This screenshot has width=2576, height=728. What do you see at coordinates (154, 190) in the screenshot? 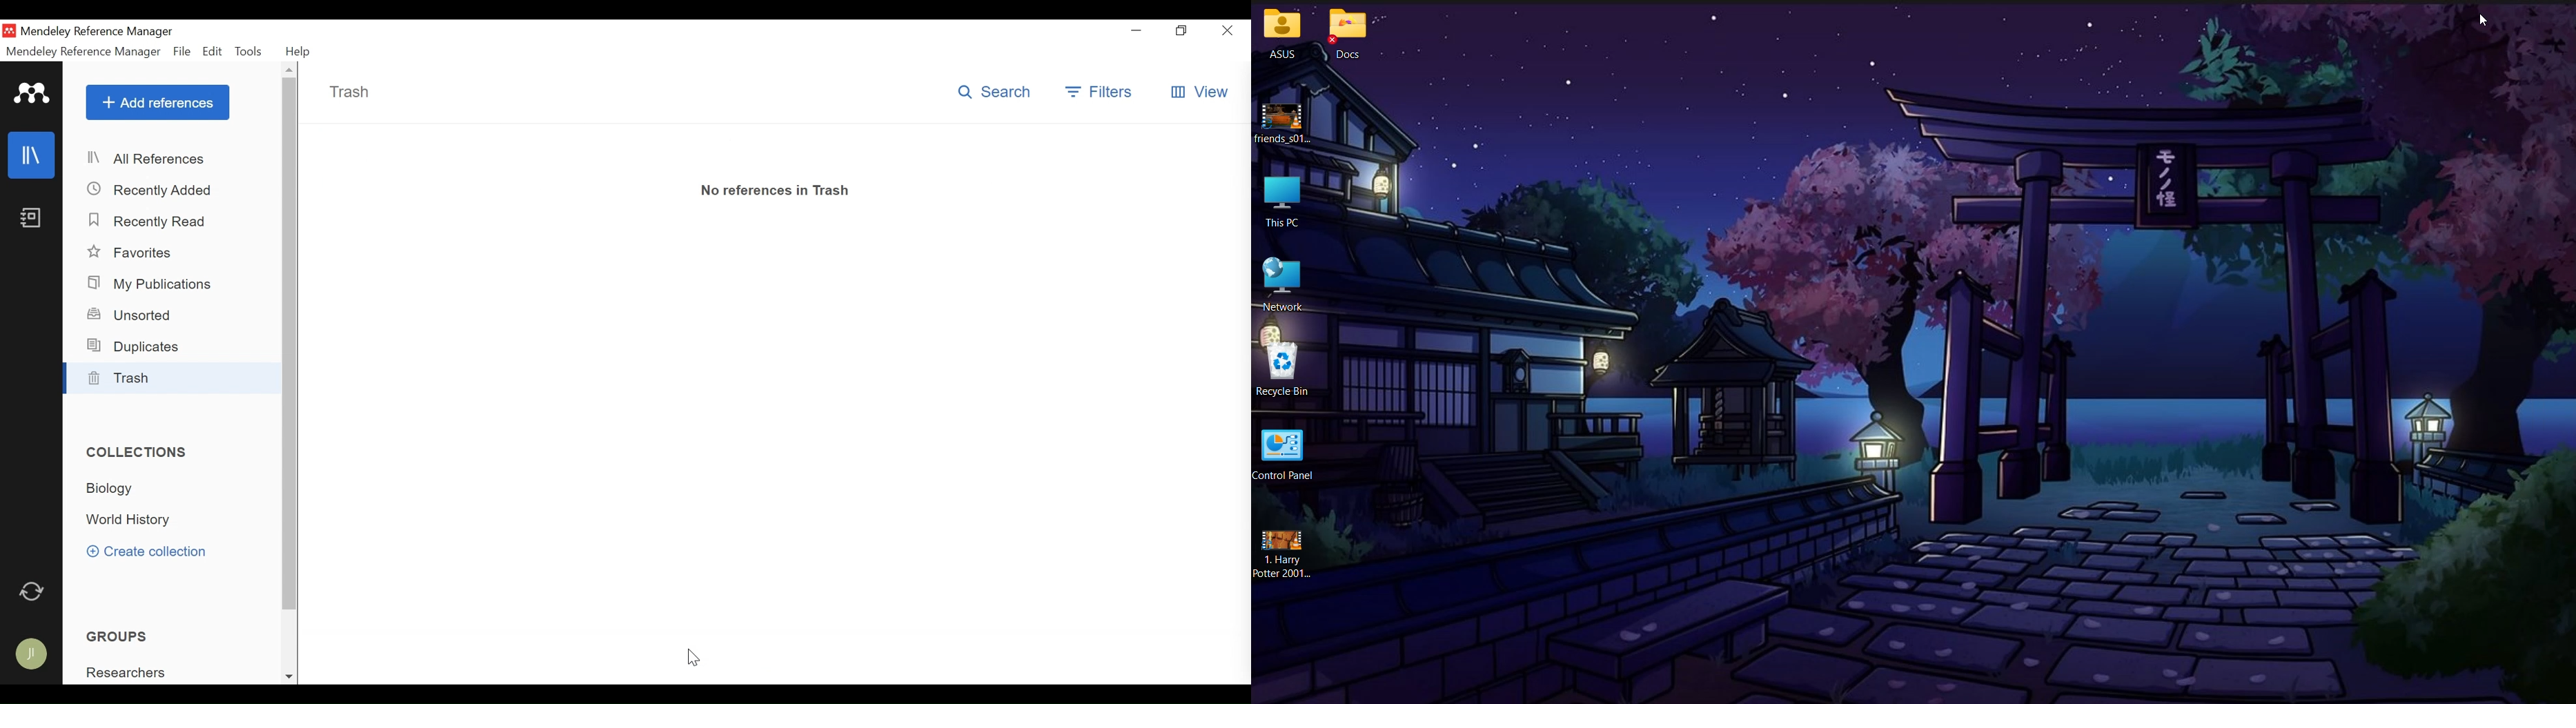
I see `Recently Added` at bounding box center [154, 190].